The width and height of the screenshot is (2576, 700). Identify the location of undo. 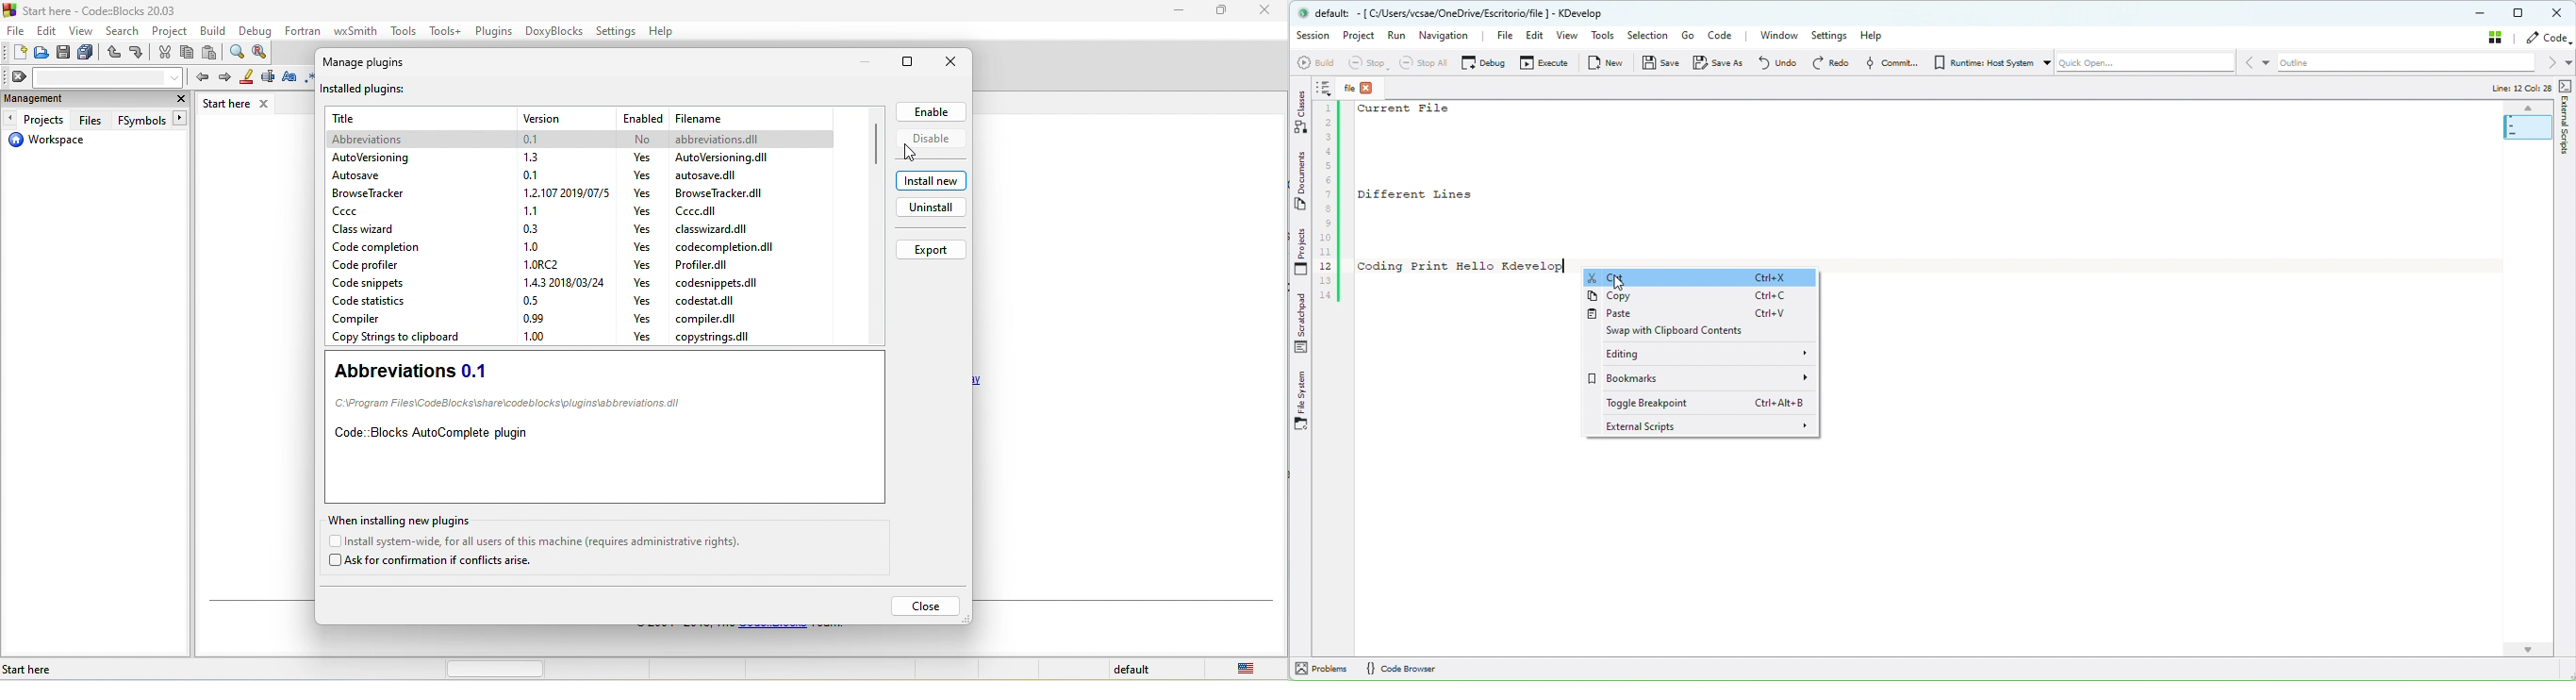
(115, 53).